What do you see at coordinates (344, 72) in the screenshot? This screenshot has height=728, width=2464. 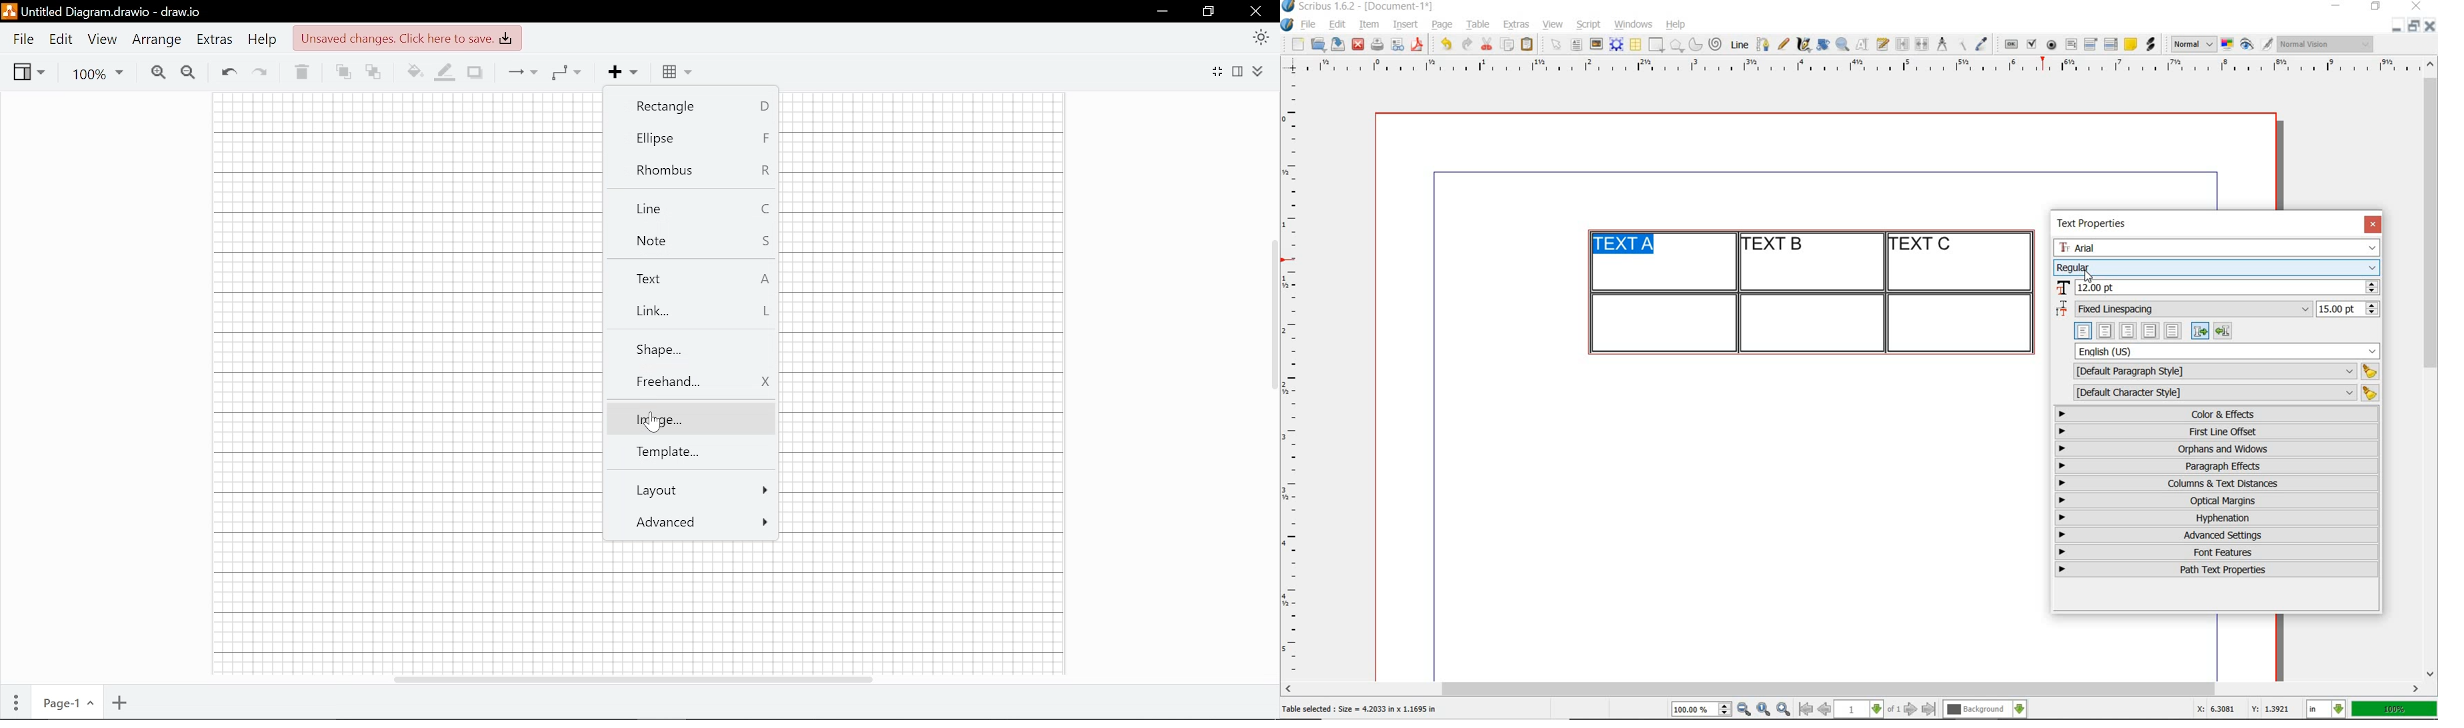 I see `To front` at bounding box center [344, 72].